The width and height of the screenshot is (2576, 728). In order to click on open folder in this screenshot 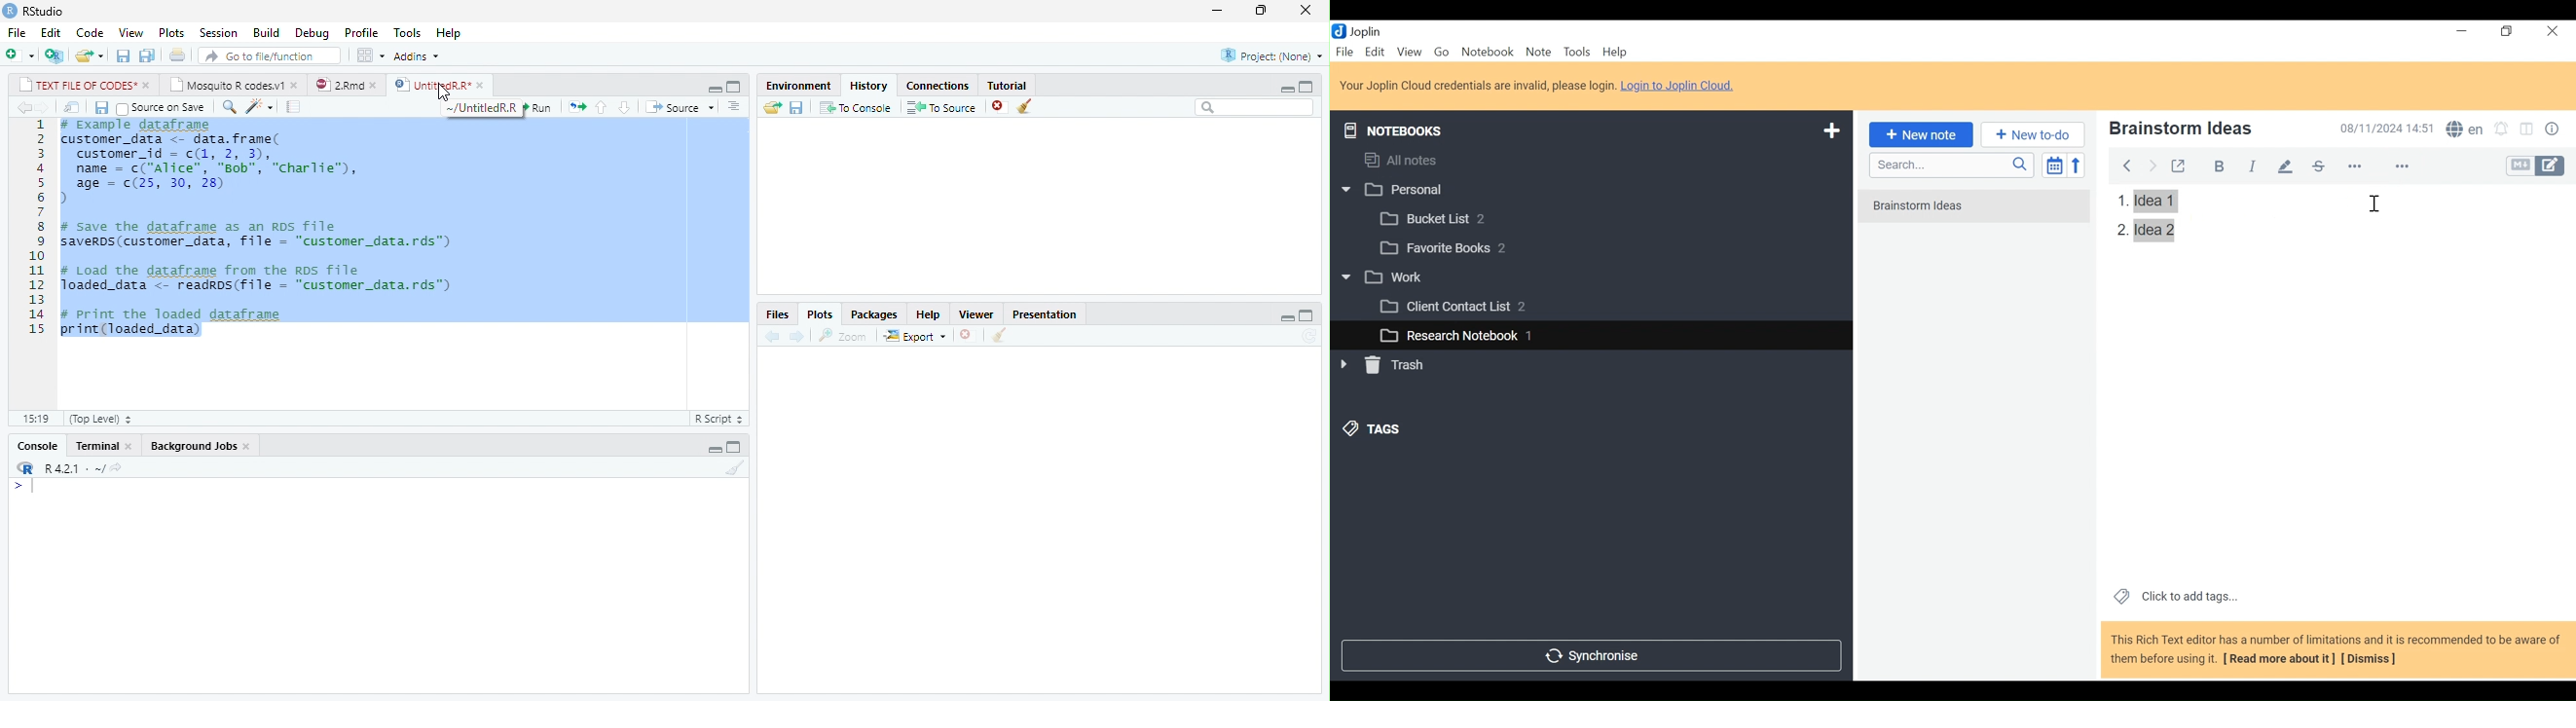, I will do `click(773, 107)`.